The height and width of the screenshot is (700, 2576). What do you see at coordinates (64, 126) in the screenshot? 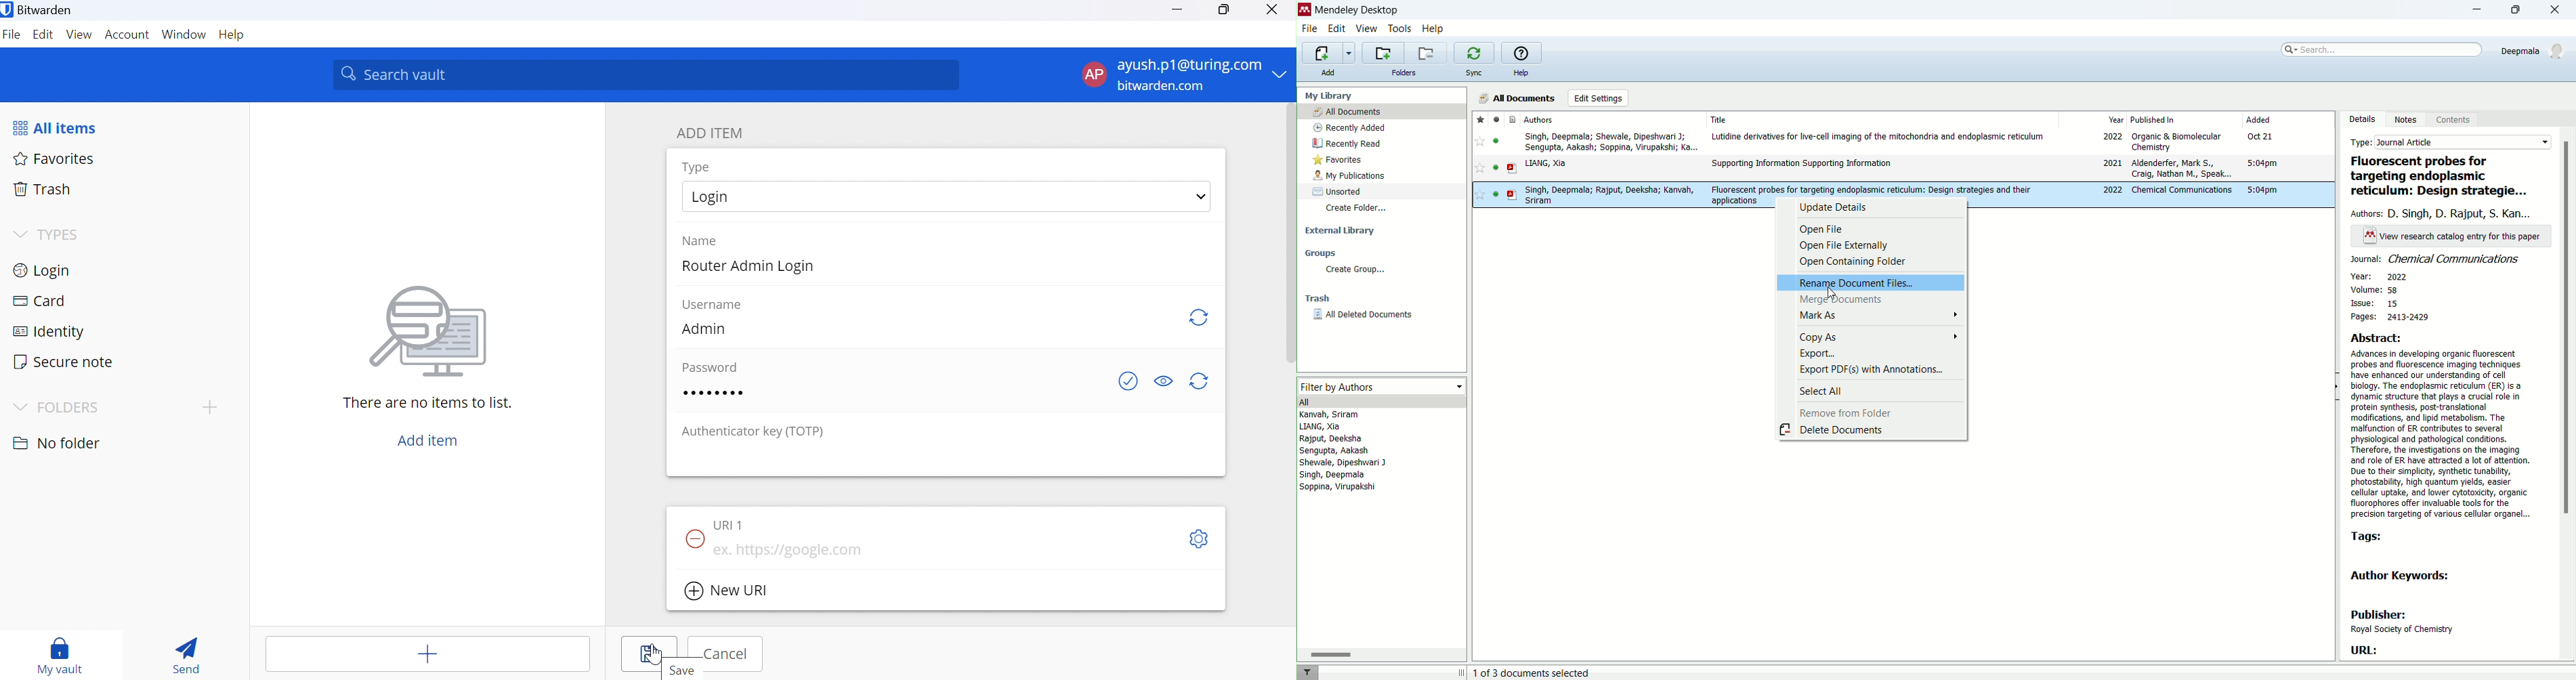
I see `All items` at bounding box center [64, 126].